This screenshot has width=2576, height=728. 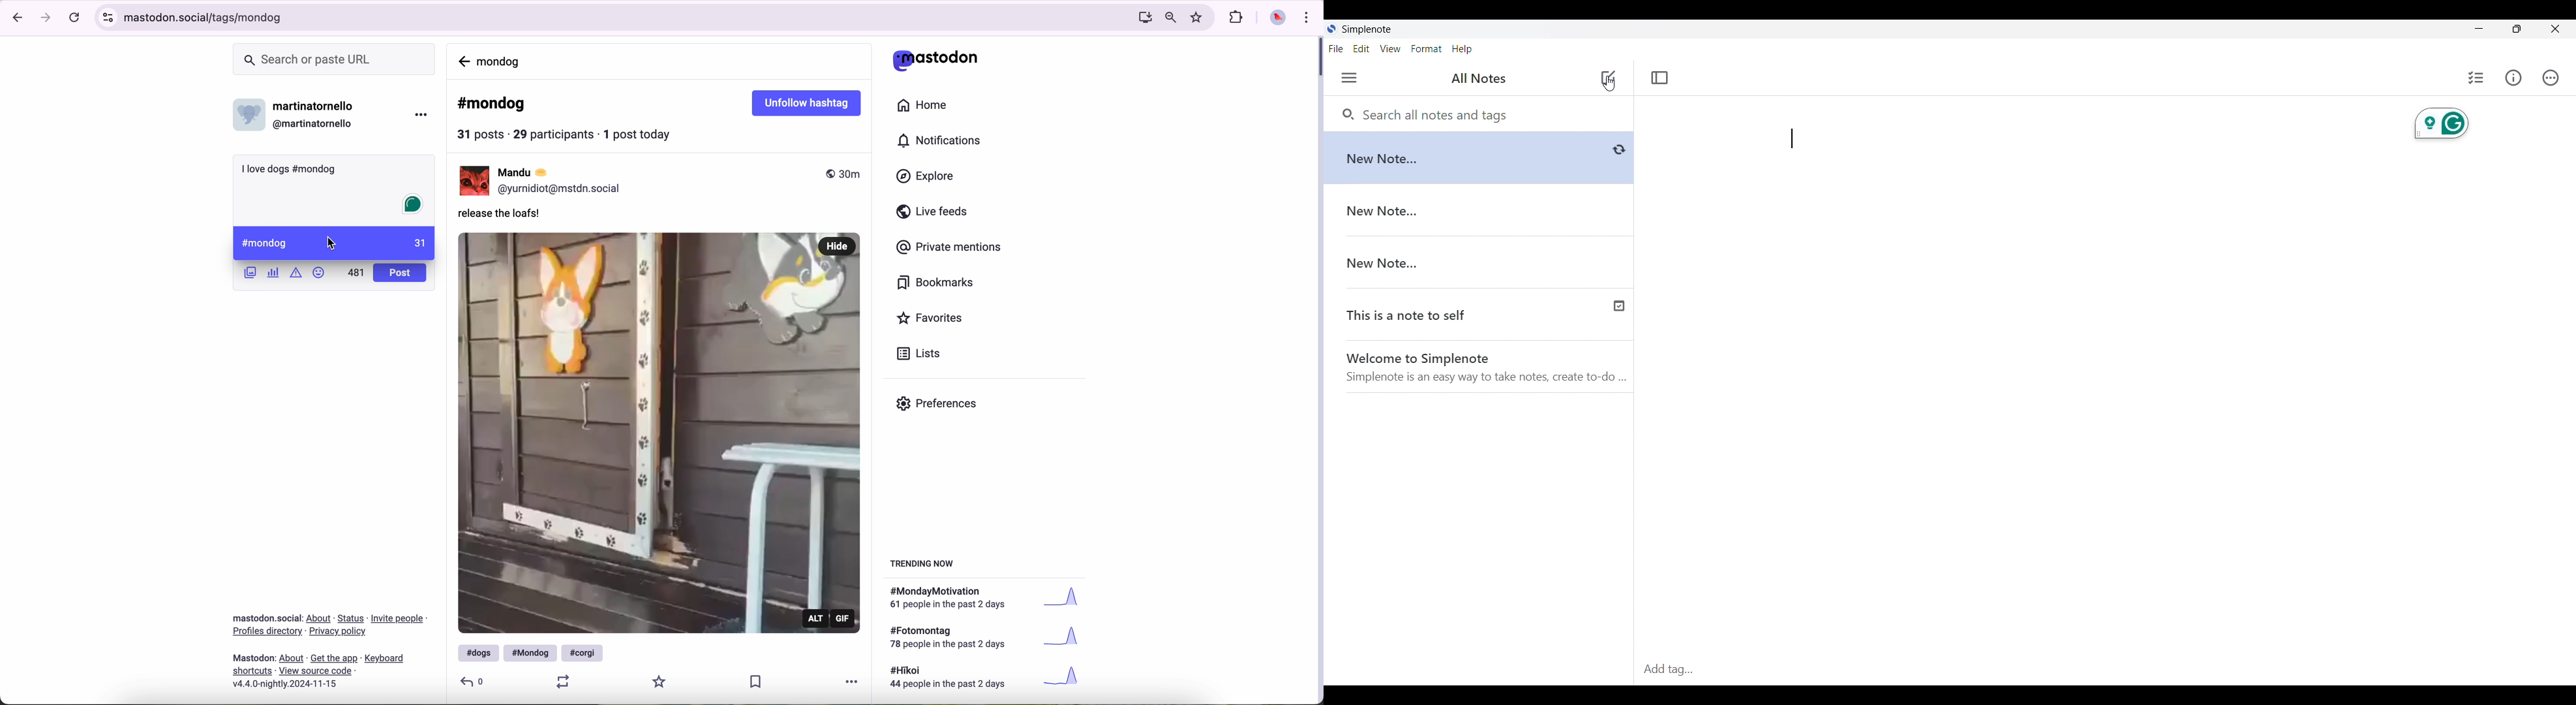 I want to click on #corgi, so click(x=584, y=653).